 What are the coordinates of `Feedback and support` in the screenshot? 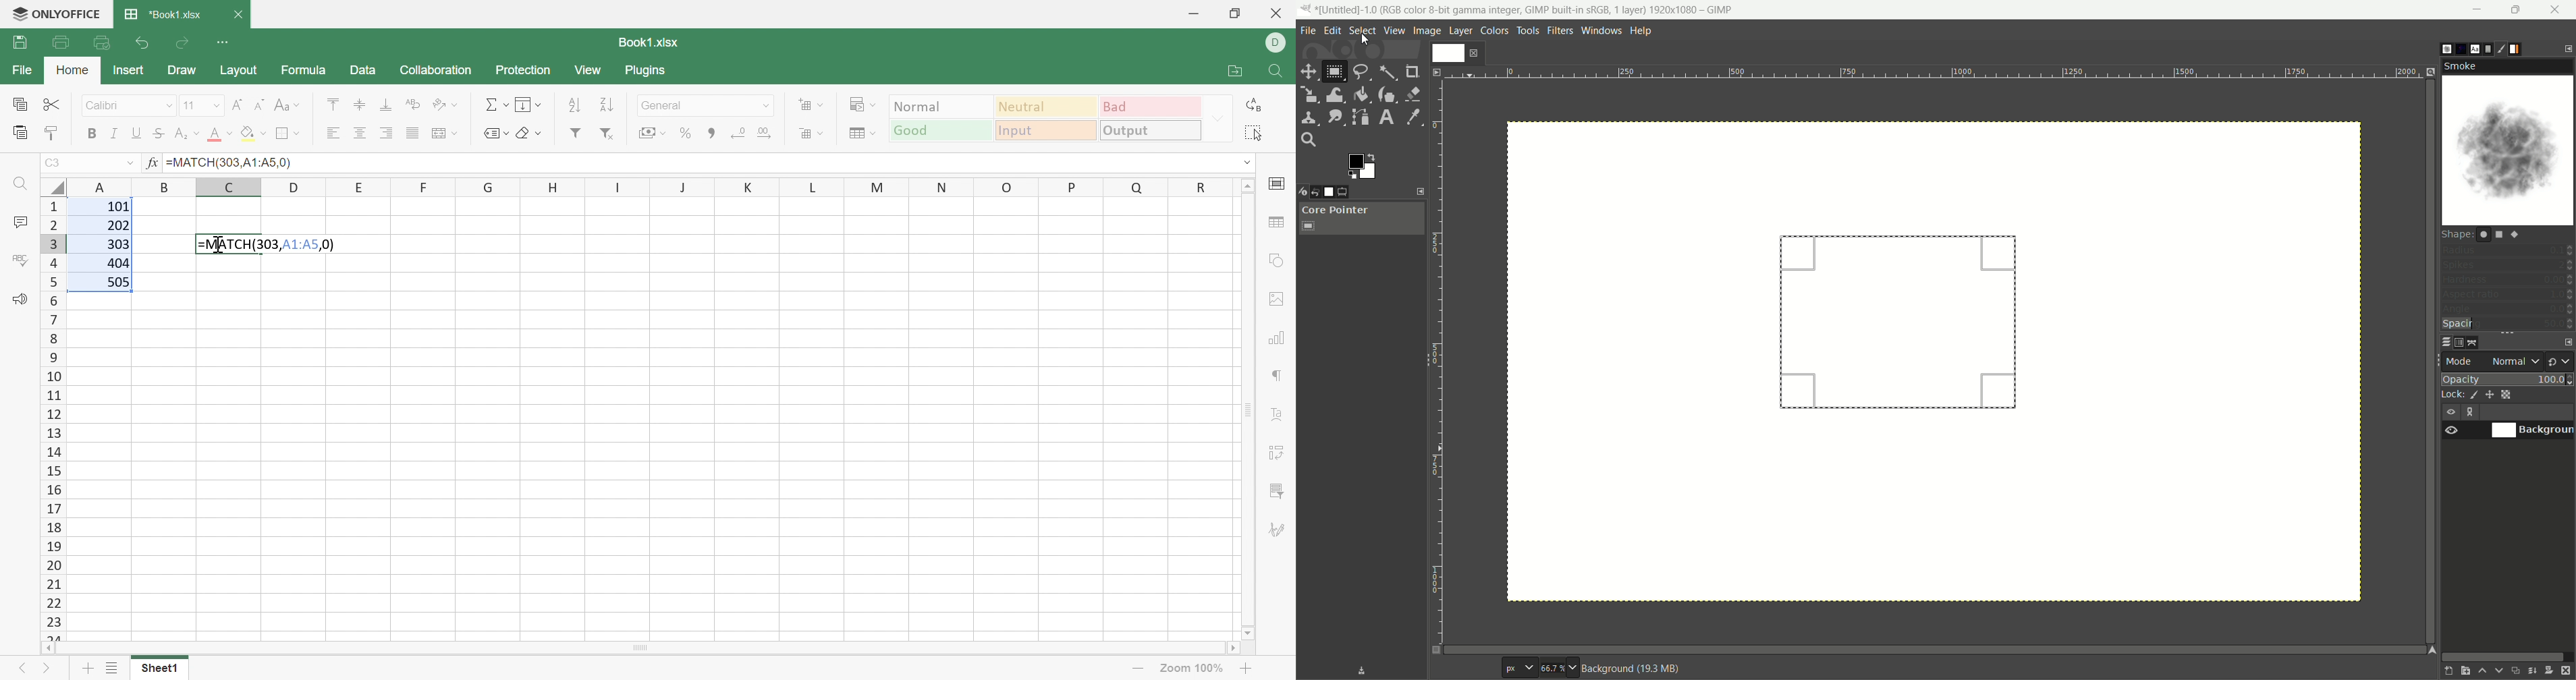 It's located at (16, 299).